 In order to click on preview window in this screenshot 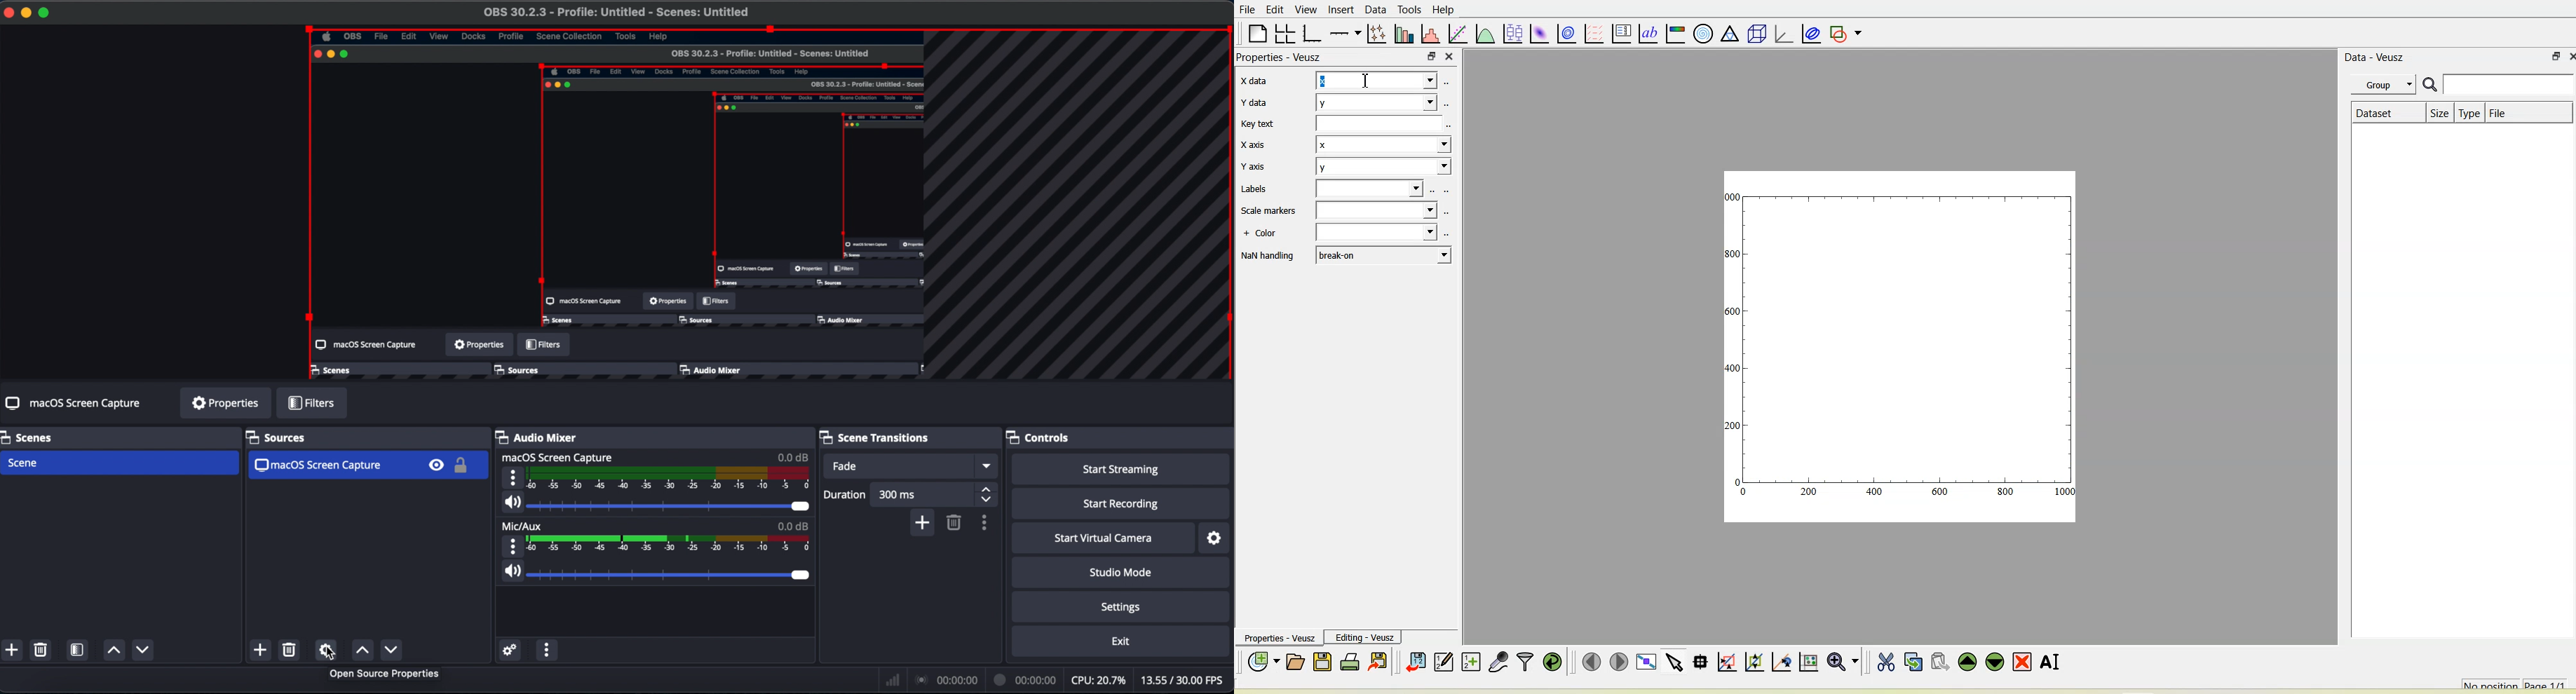, I will do `click(623, 207)`.